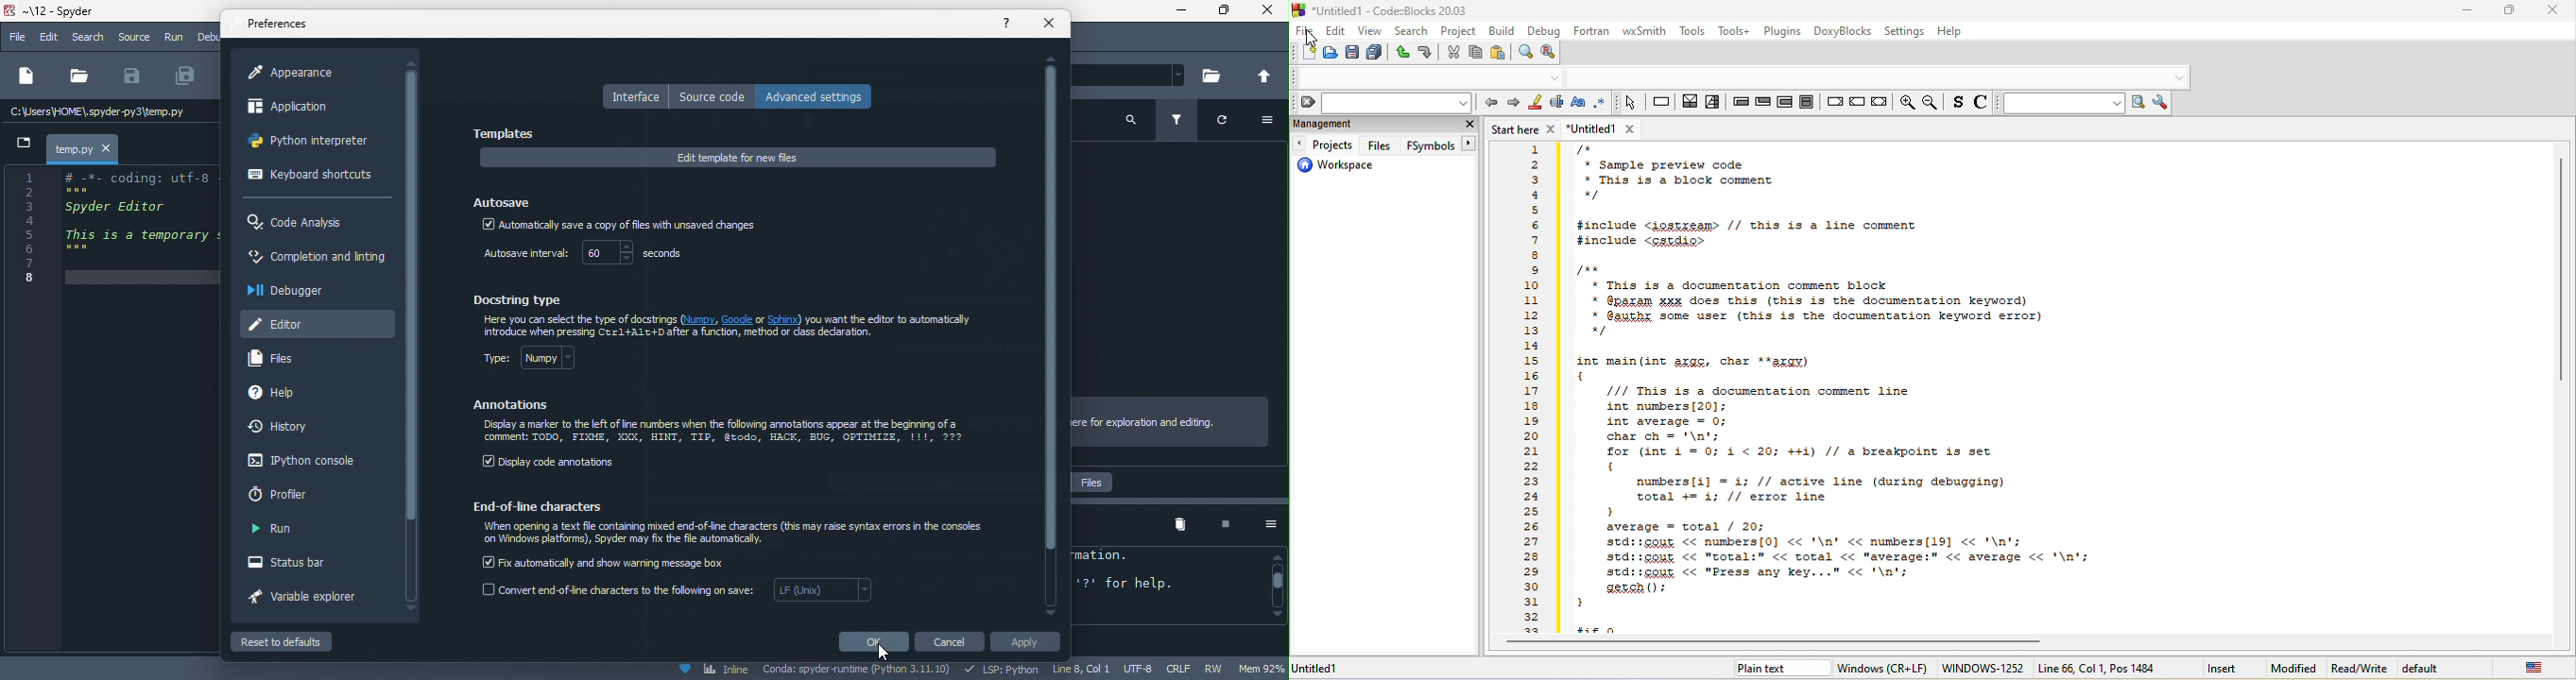 Image resolution: width=2576 pixels, height=700 pixels. I want to click on use regex, so click(1602, 103).